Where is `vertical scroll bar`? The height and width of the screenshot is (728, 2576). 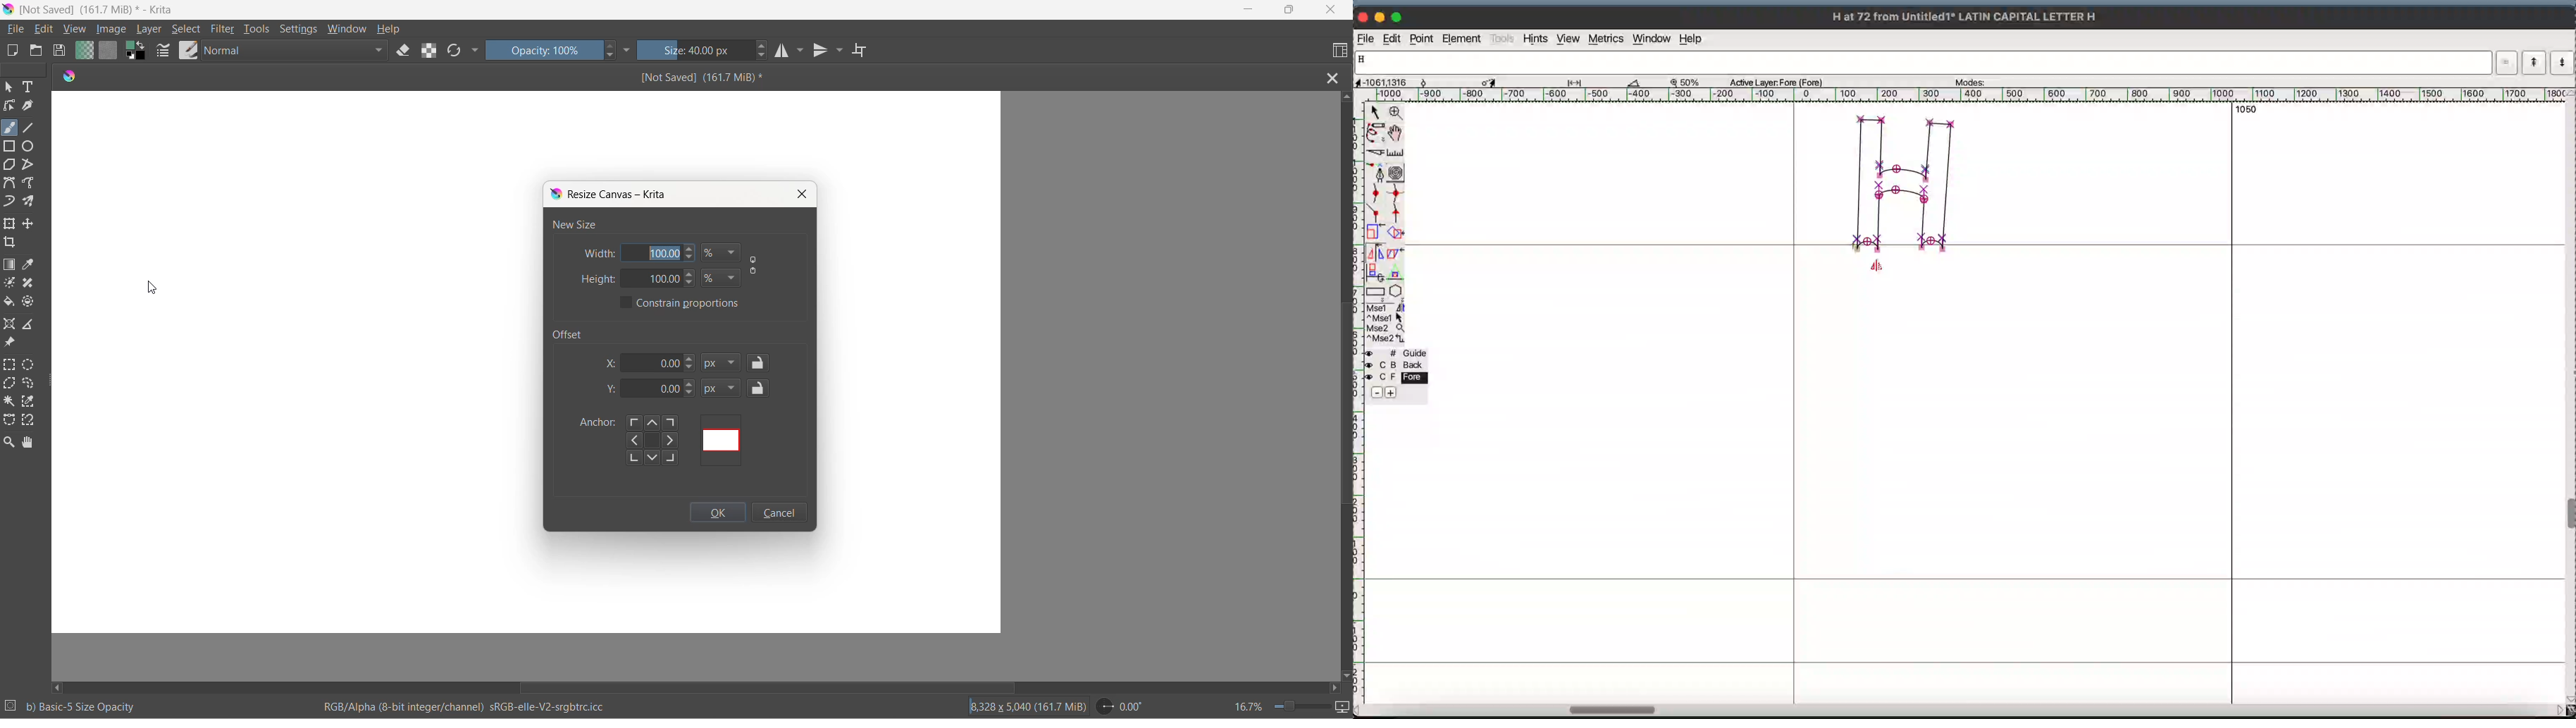
vertical scroll bar is located at coordinates (1345, 407).